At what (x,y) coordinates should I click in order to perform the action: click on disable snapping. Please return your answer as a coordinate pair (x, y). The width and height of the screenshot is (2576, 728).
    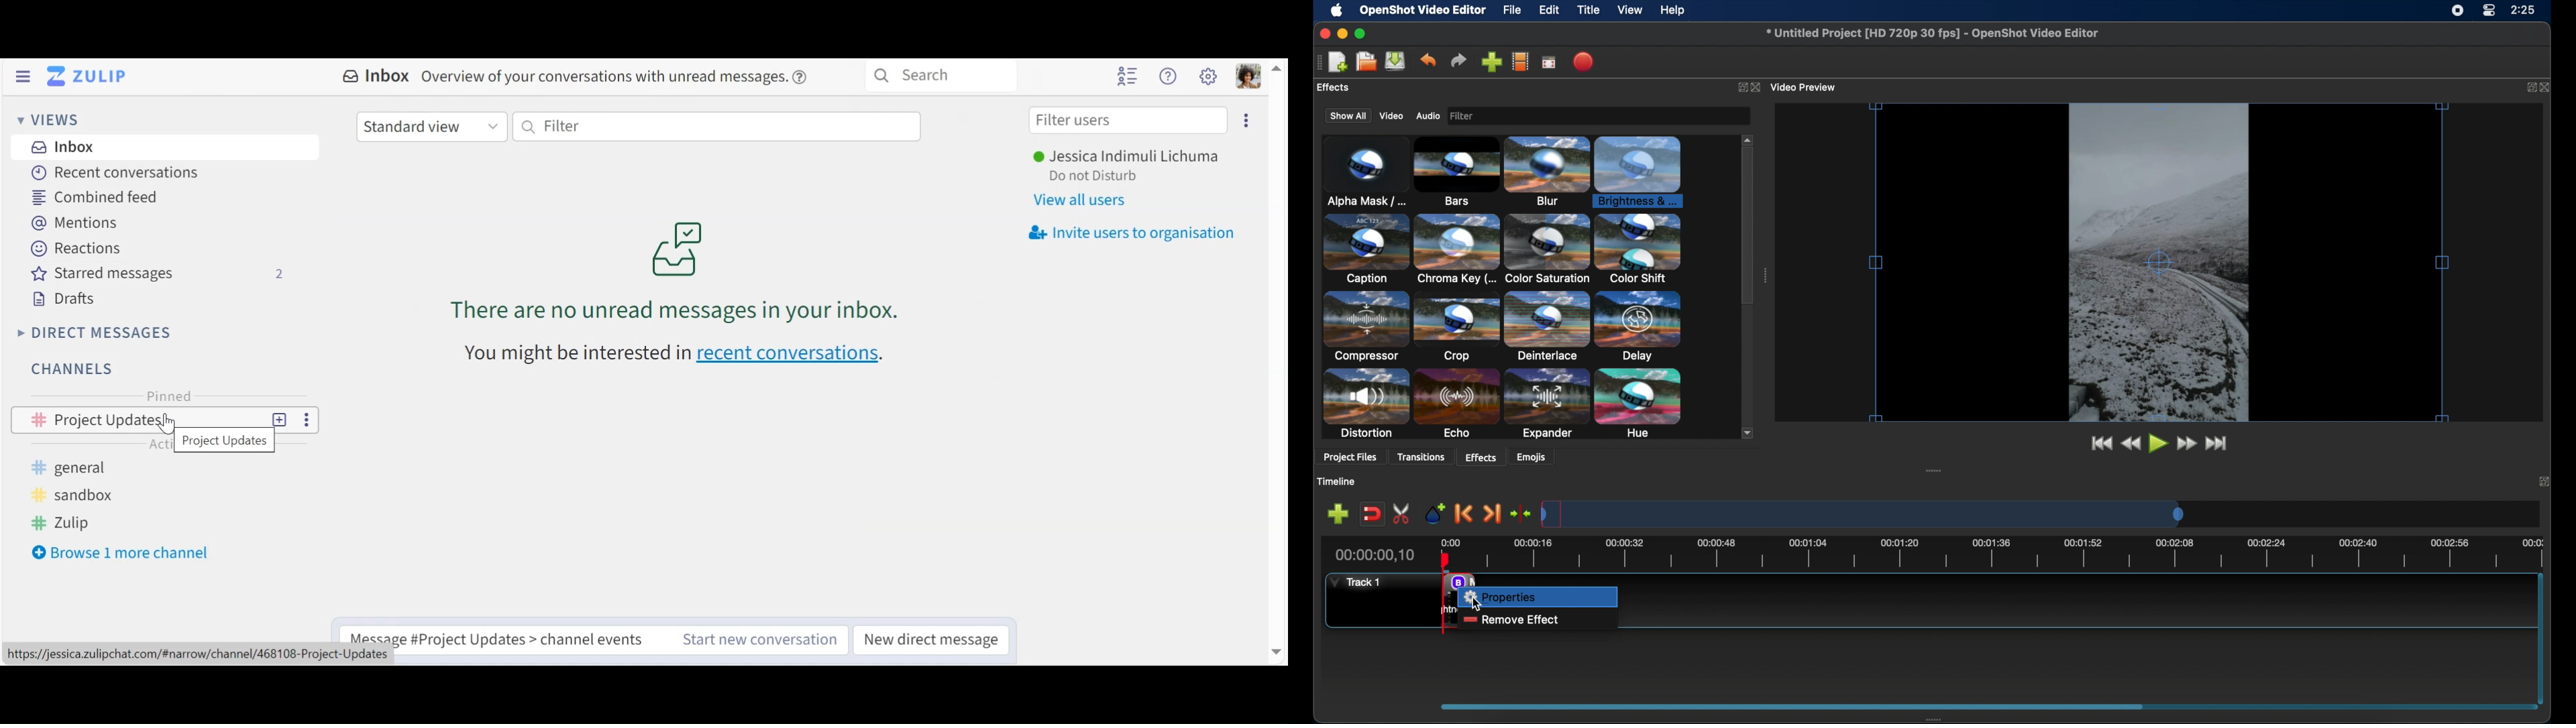
    Looking at the image, I should click on (1373, 514).